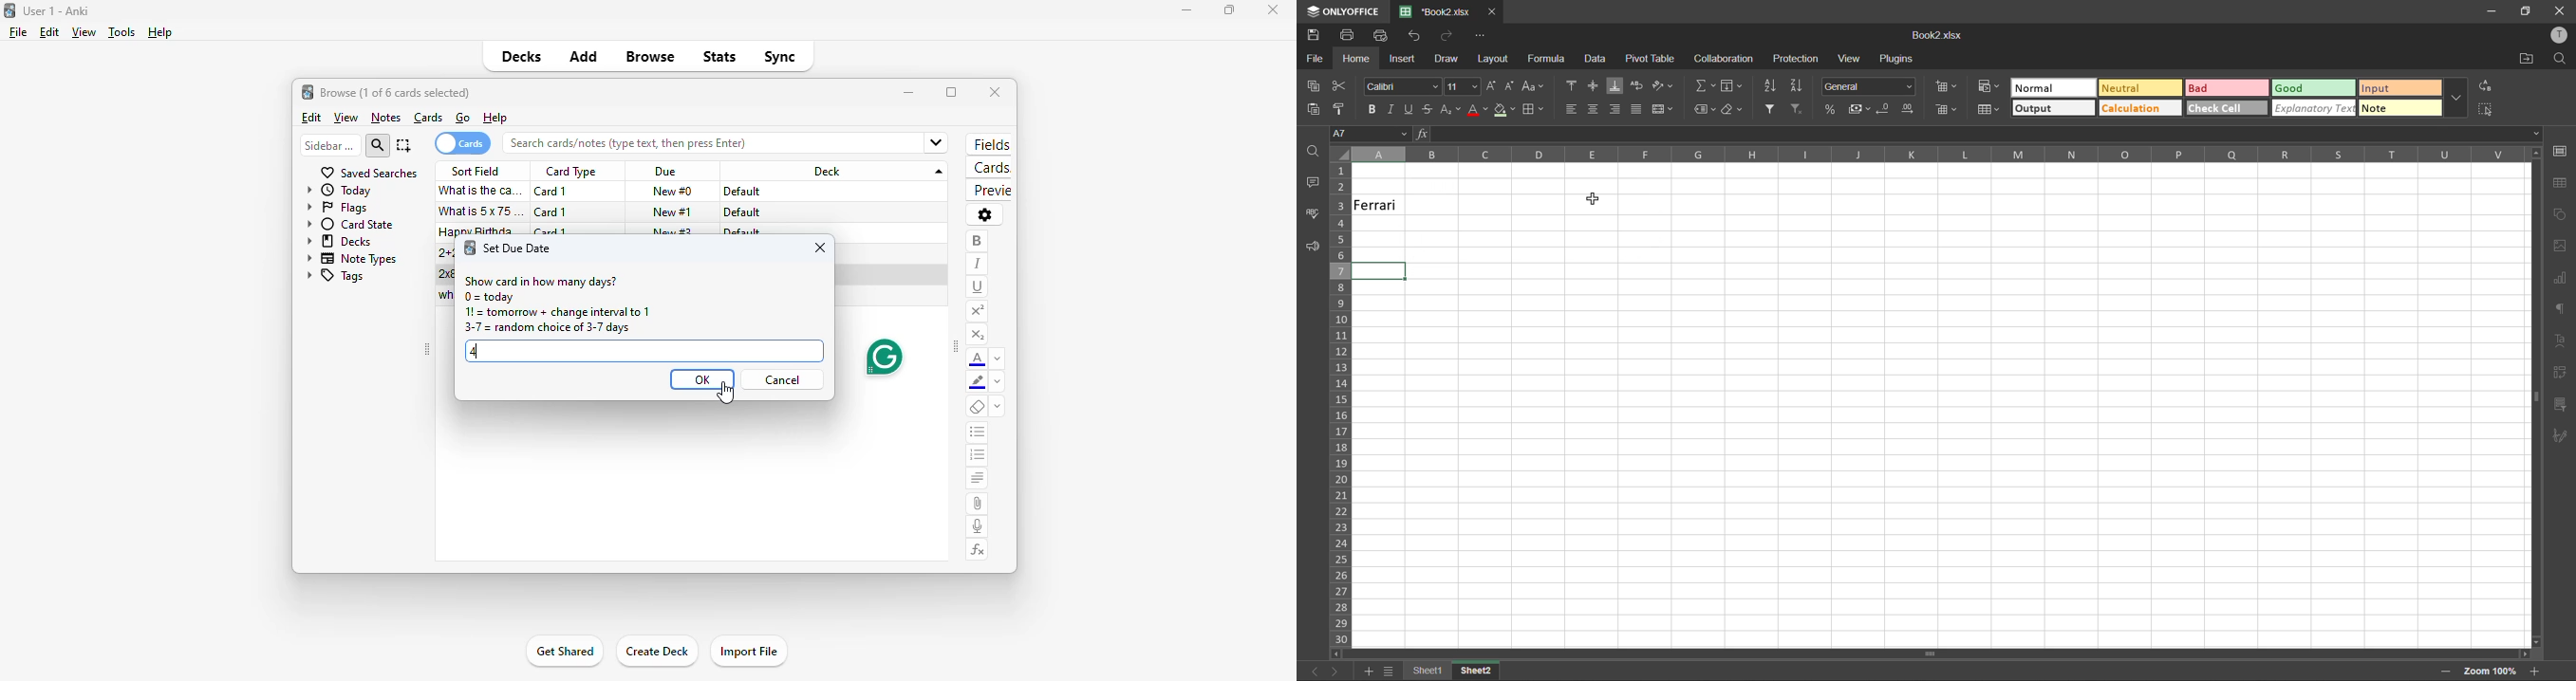  Describe the element at coordinates (1570, 85) in the screenshot. I see `align top` at that location.